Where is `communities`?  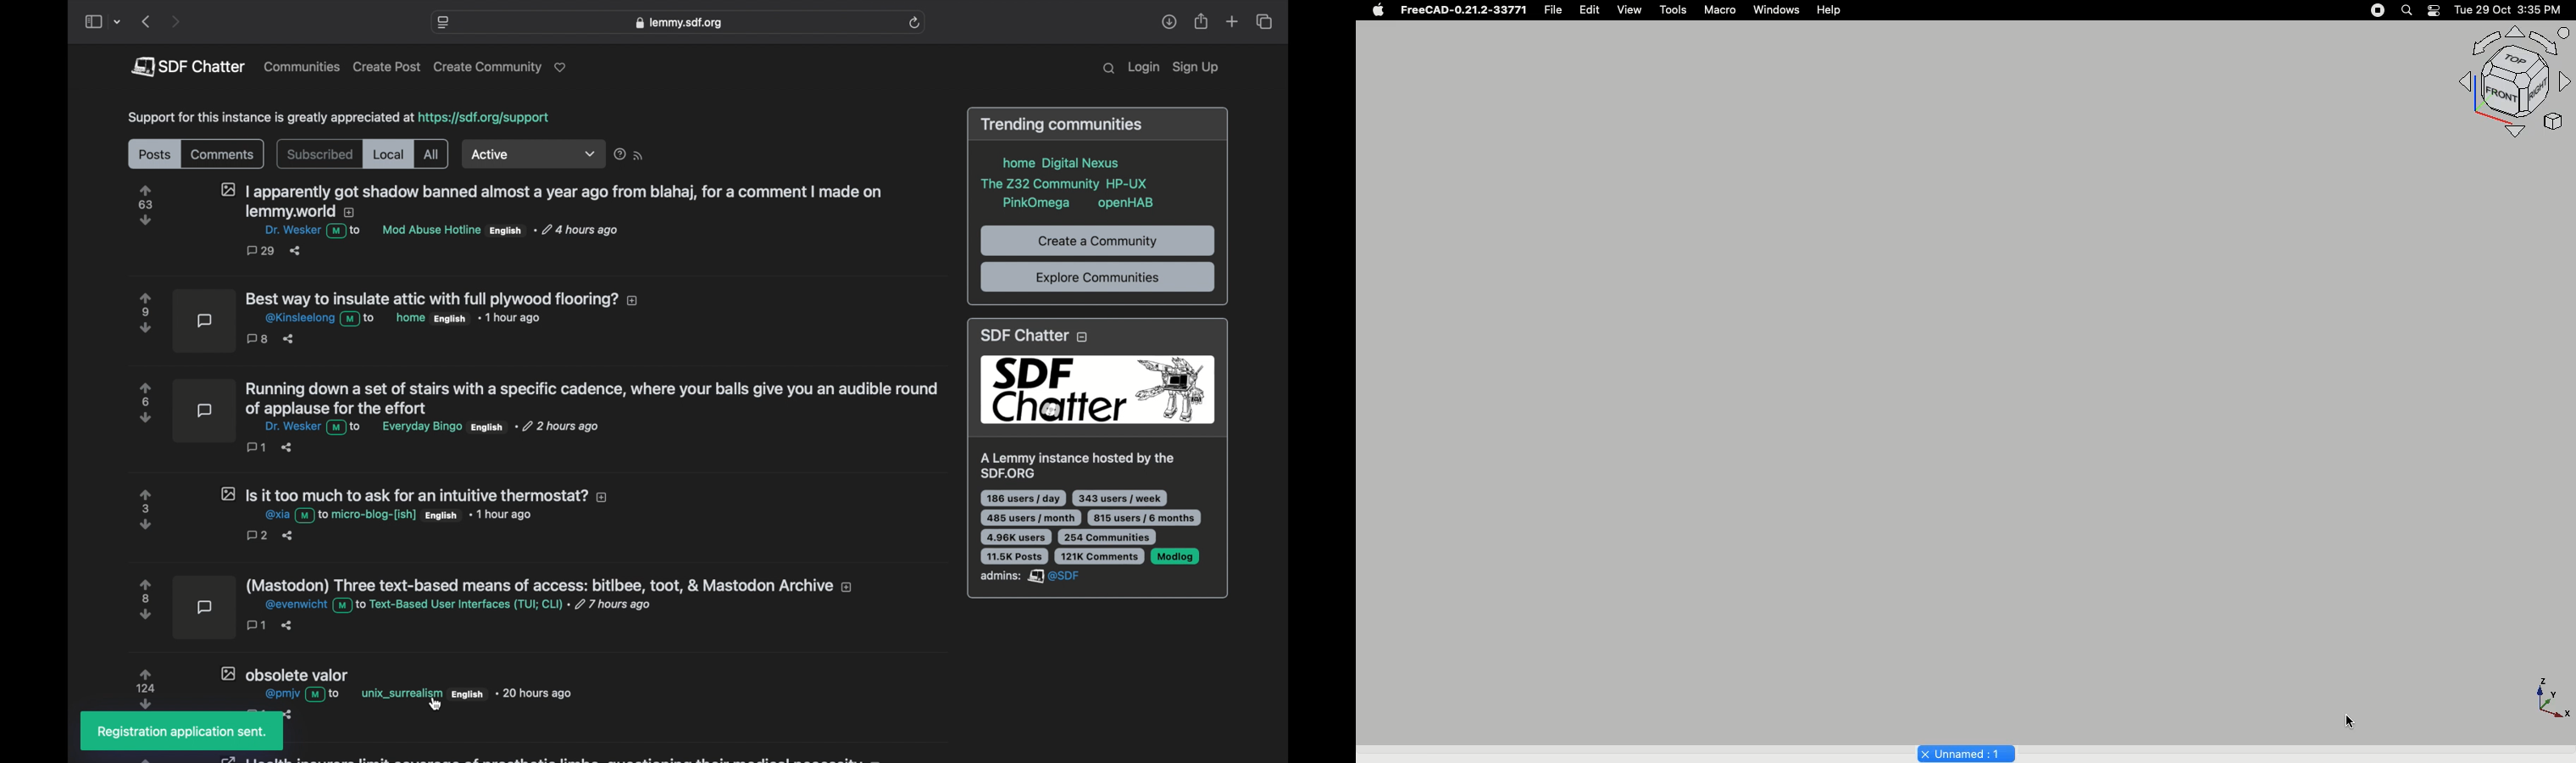 communities is located at coordinates (302, 66).